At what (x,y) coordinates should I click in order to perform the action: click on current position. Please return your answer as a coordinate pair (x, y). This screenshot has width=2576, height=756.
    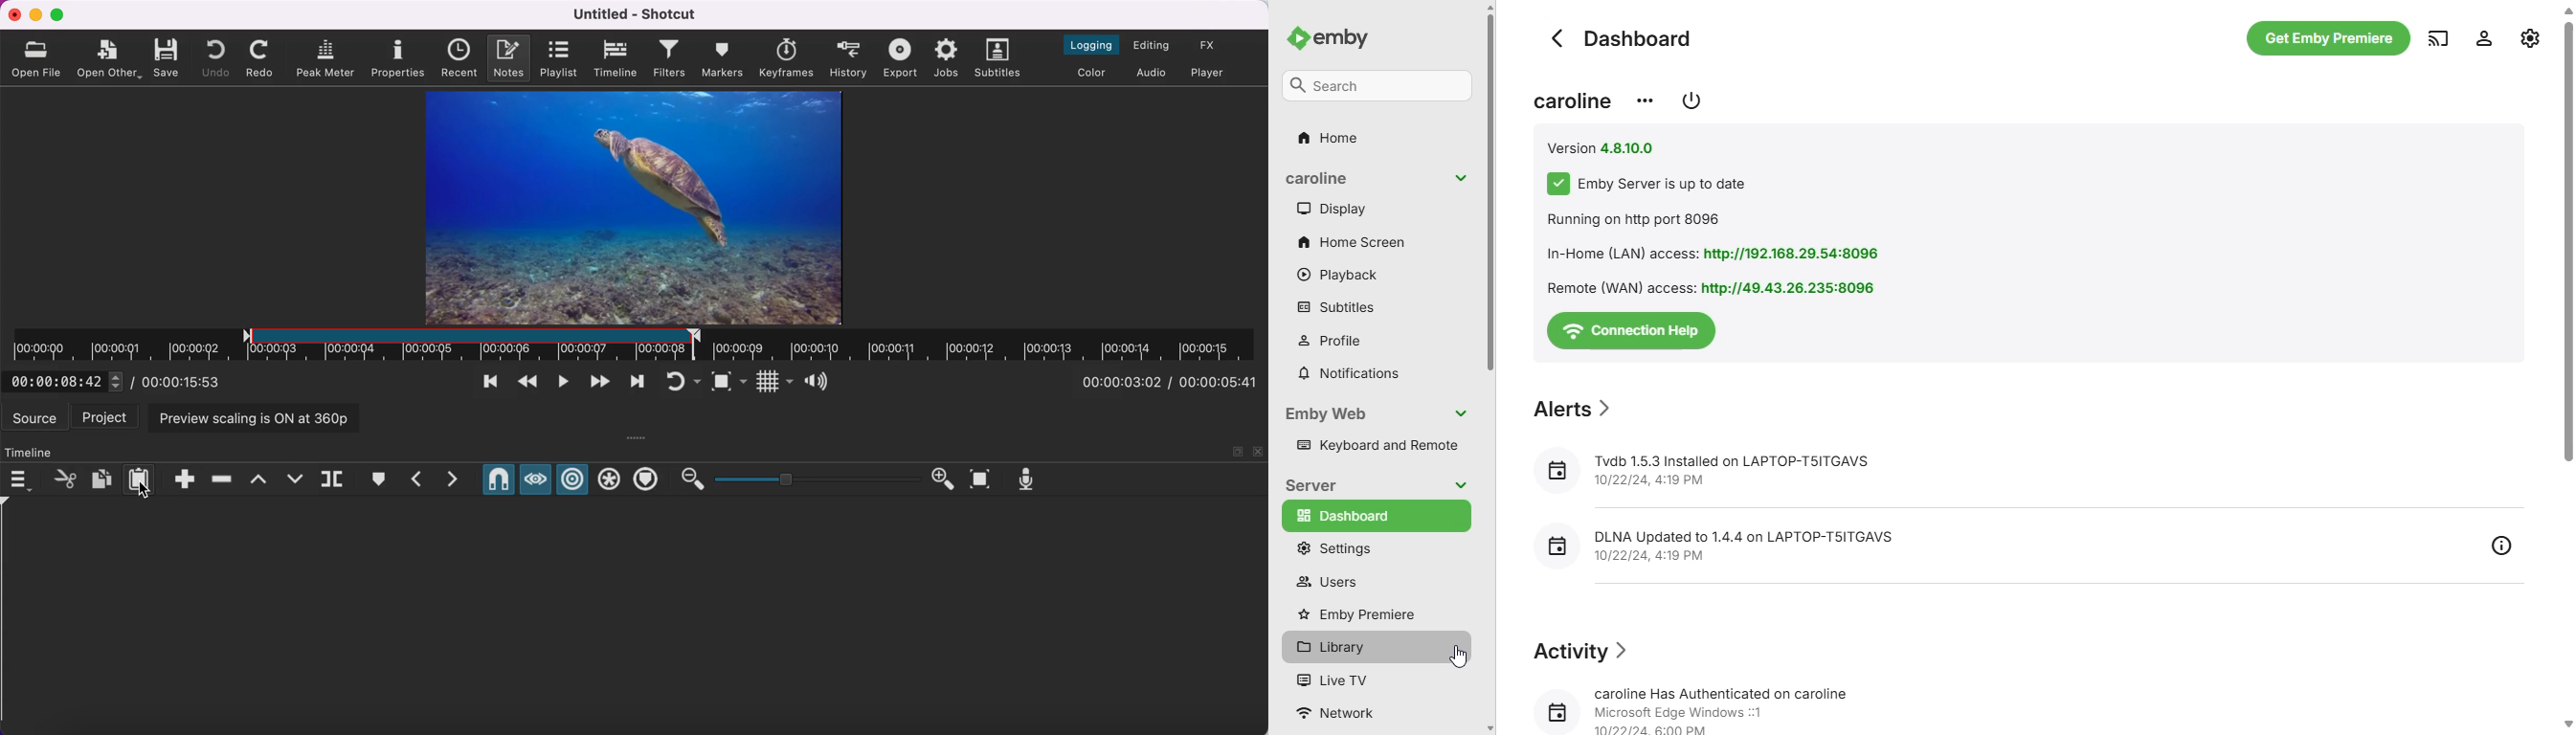
    Looking at the image, I should click on (1126, 382).